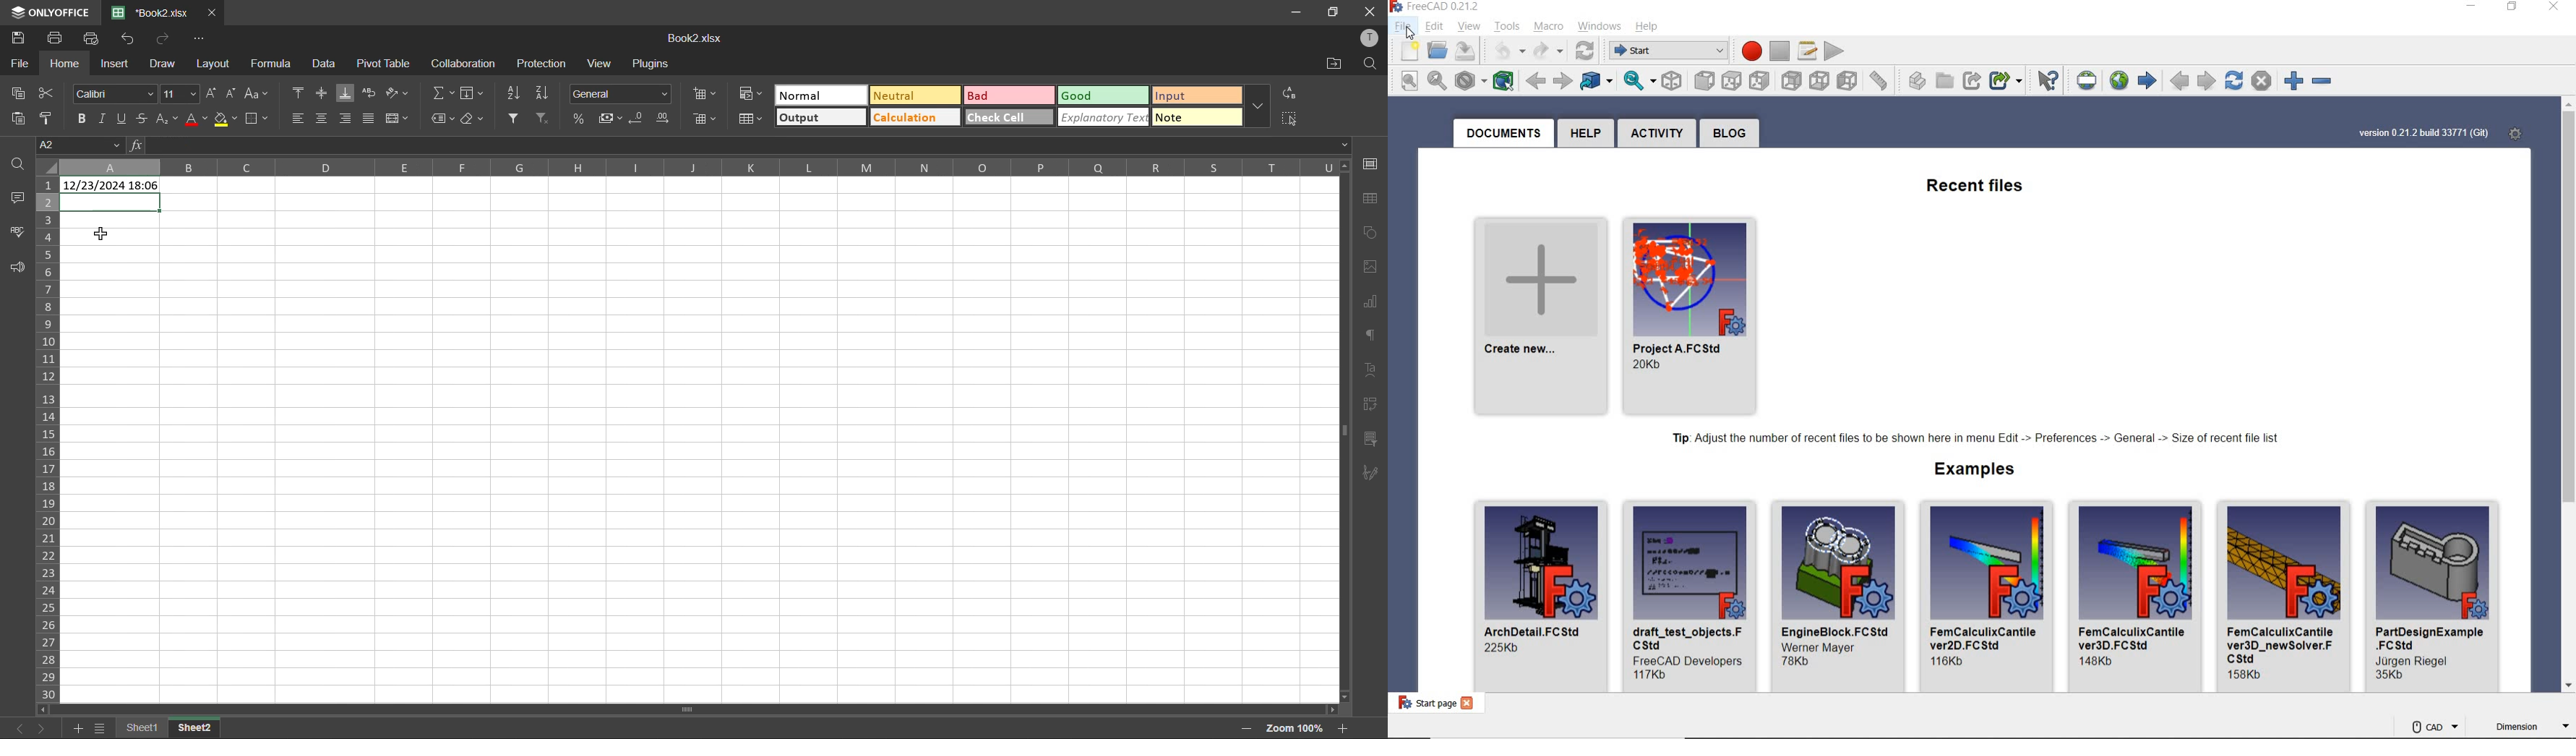  I want to click on pivot table, so click(1368, 403).